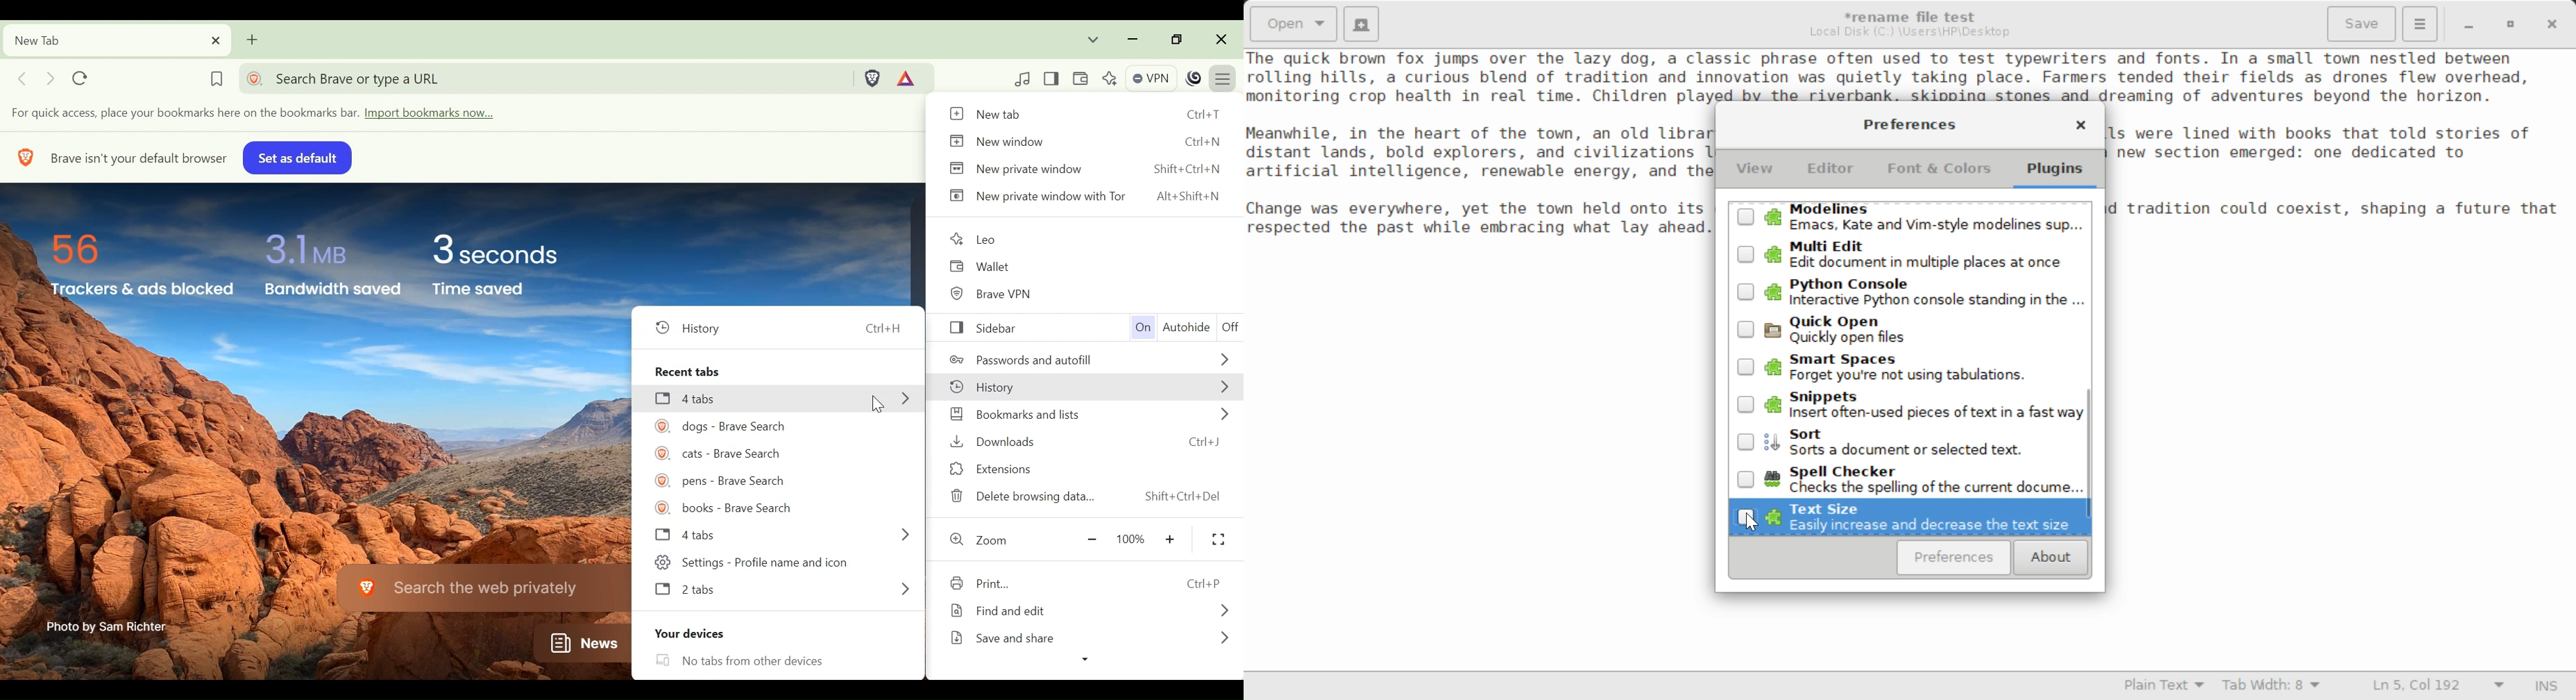 This screenshot has height=700, width=2576. Describe the element at coordinates (722, 453) in the screenshot. I see `#8 © cats - Brave Search` at that location.